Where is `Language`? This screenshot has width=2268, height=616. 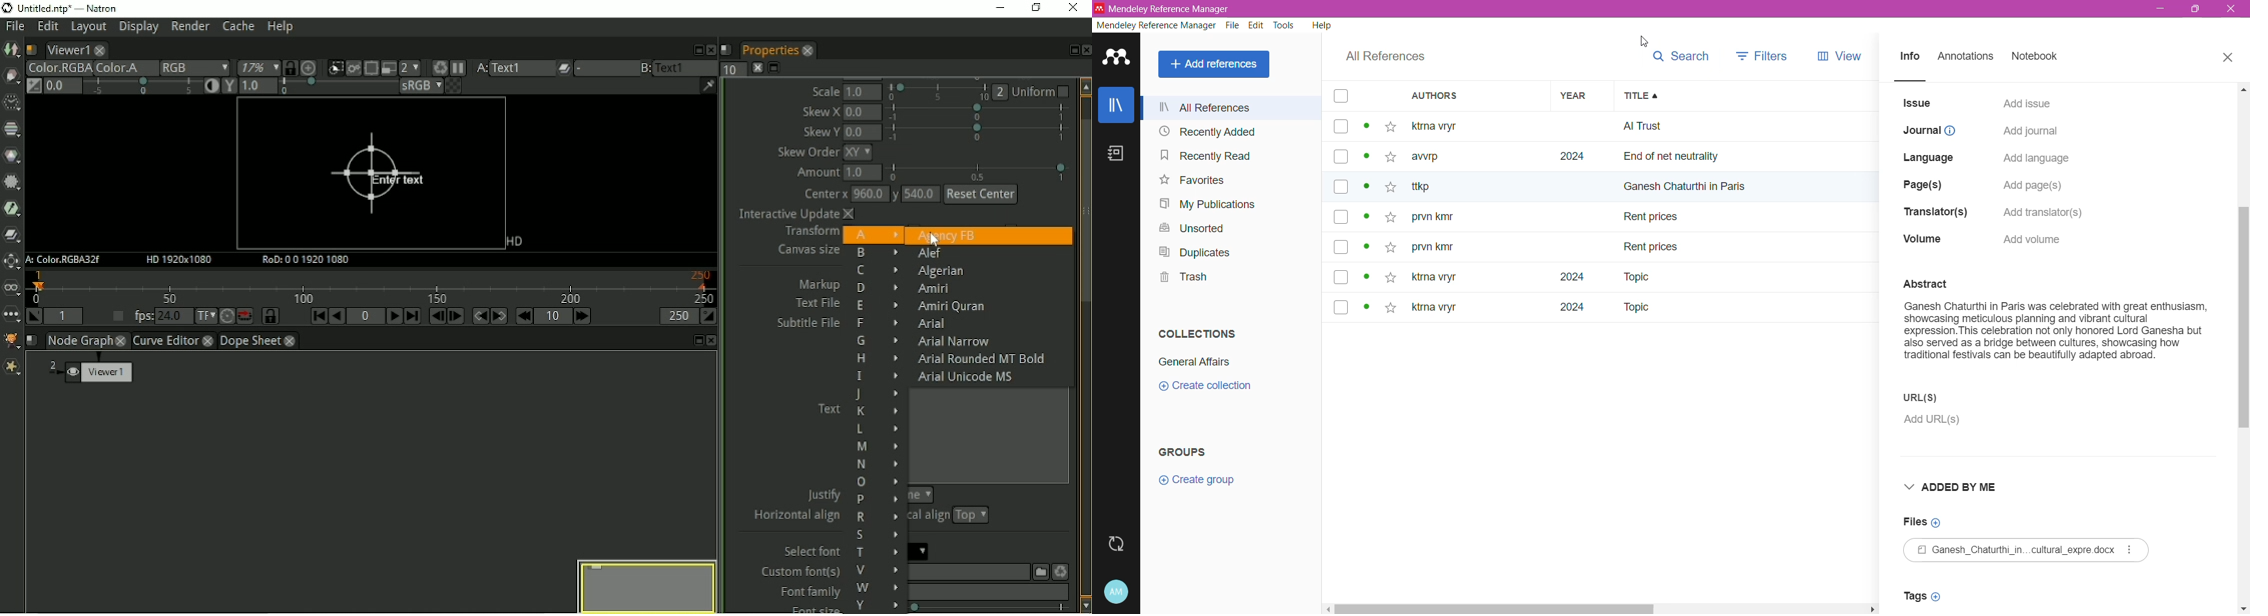
Language is located at coordinates (1932, 156).